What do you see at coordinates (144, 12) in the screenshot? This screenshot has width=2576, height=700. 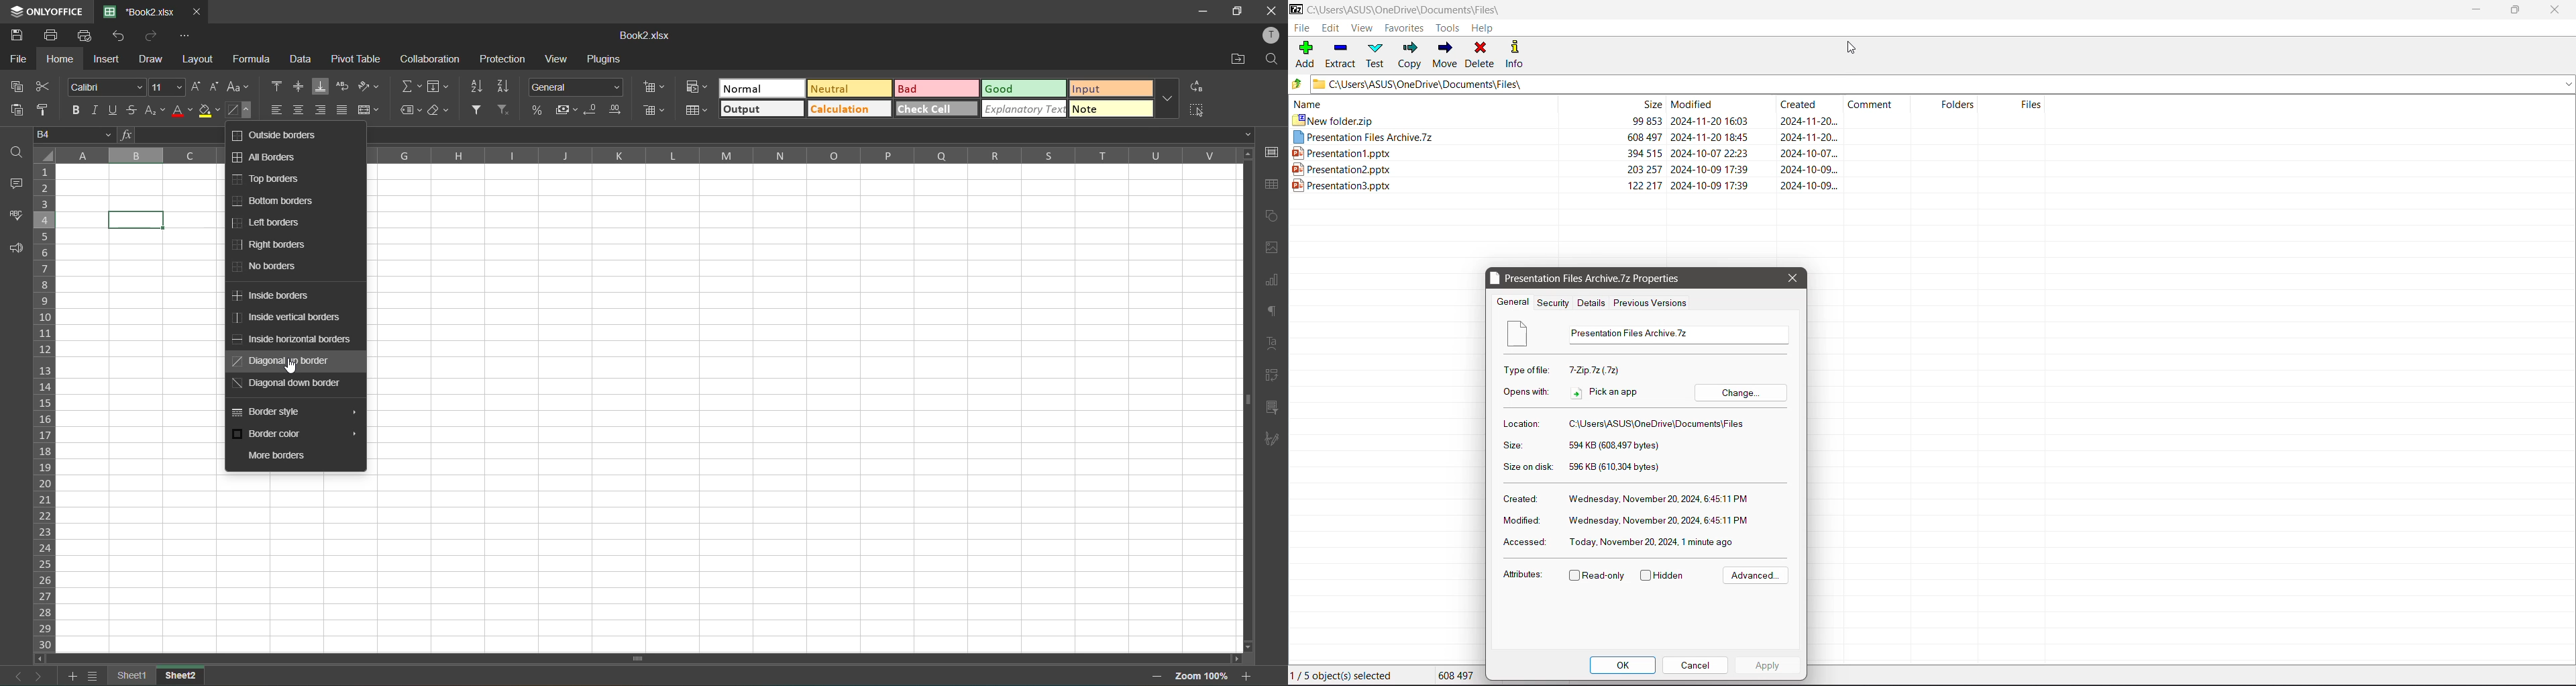 I see `book2.xlsx` at bounding box center [144, 12].